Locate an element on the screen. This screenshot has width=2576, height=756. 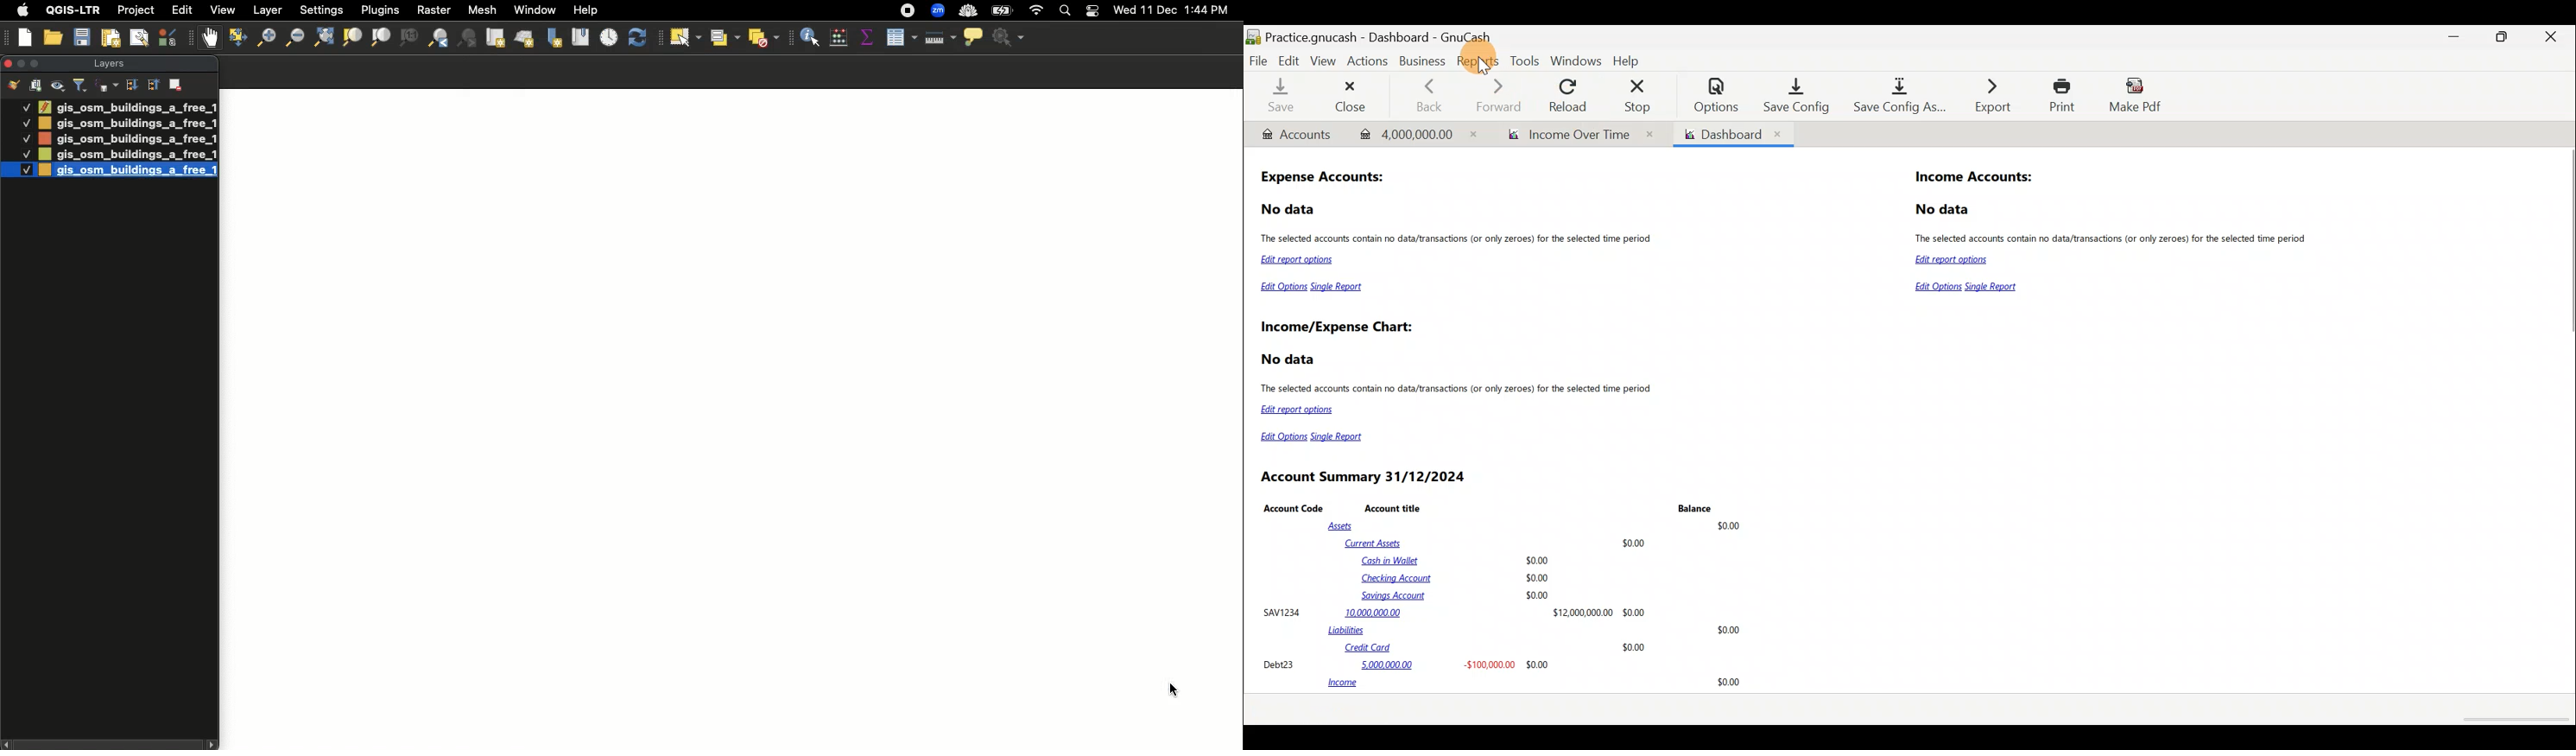
Assets $0.00 is located at coordinates (1538, 526).